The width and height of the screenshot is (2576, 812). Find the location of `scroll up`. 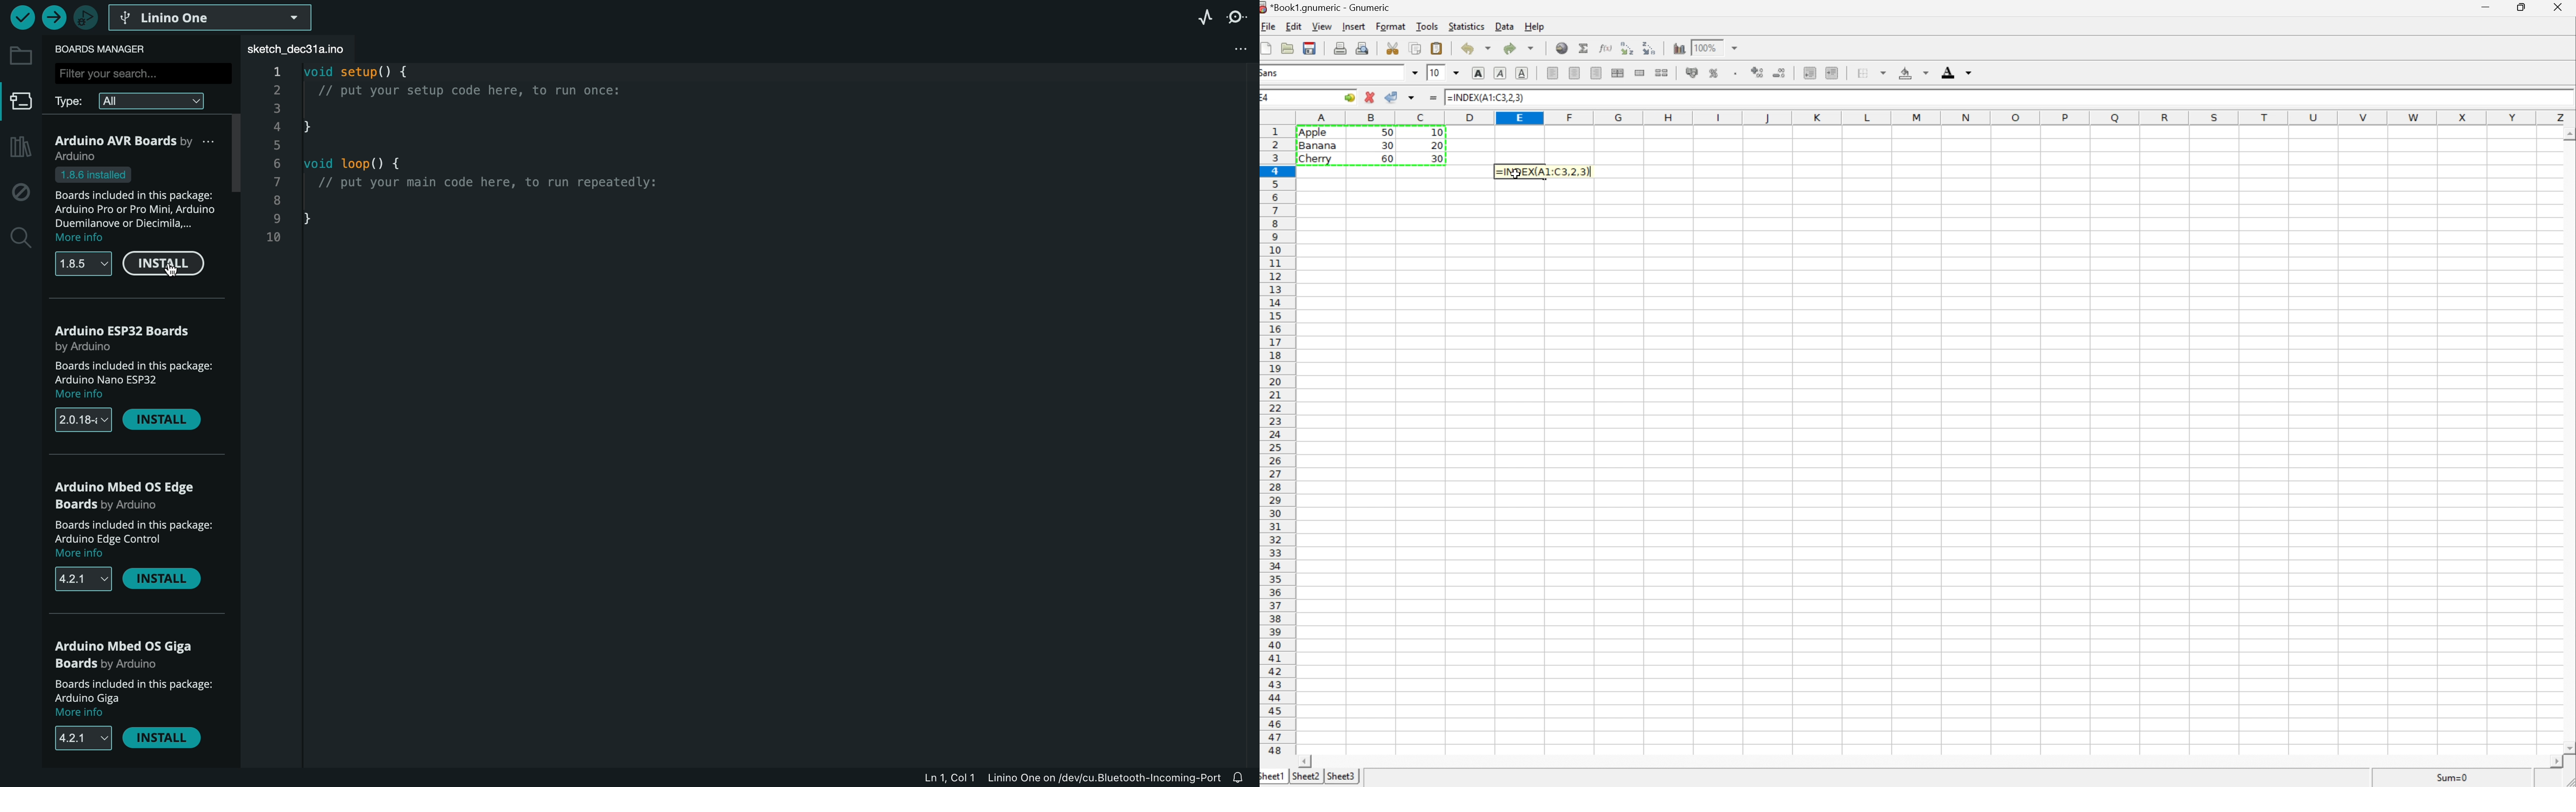

scroll up is located at coordinates (2568, 133).